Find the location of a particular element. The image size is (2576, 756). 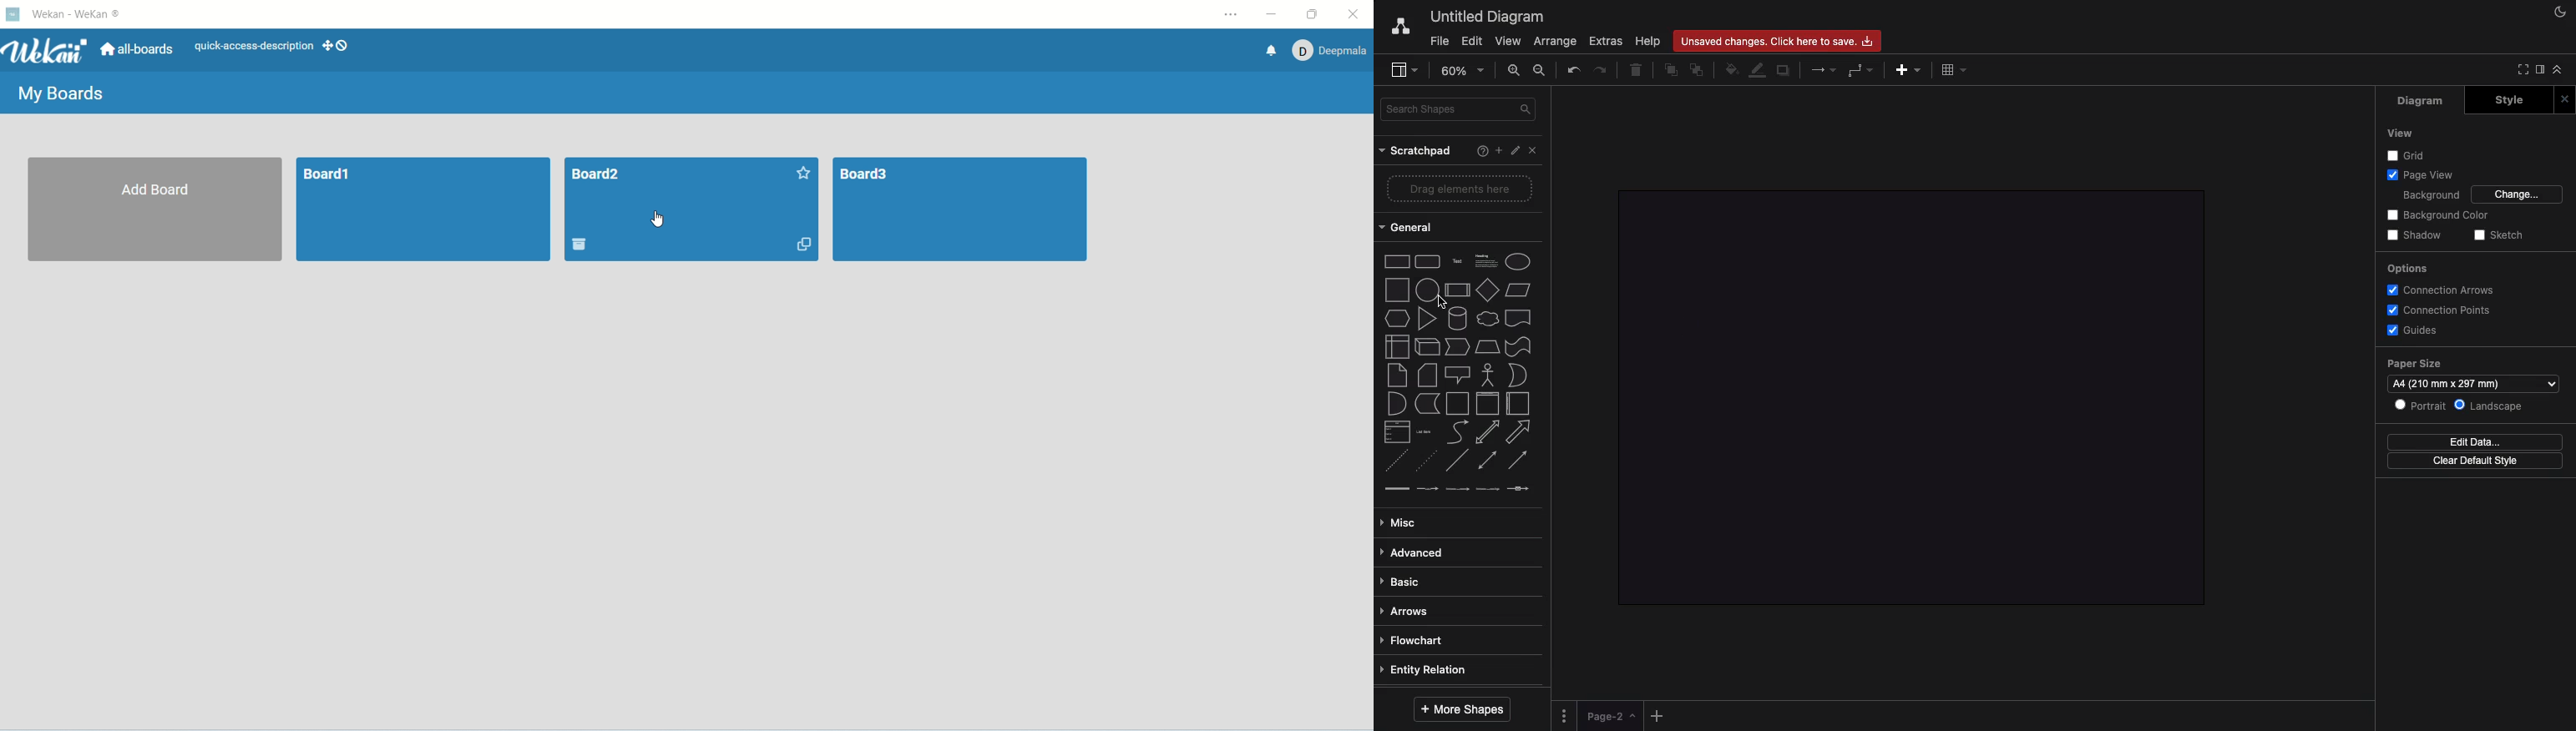

Sidebar is located at coordinates (2537, 68).